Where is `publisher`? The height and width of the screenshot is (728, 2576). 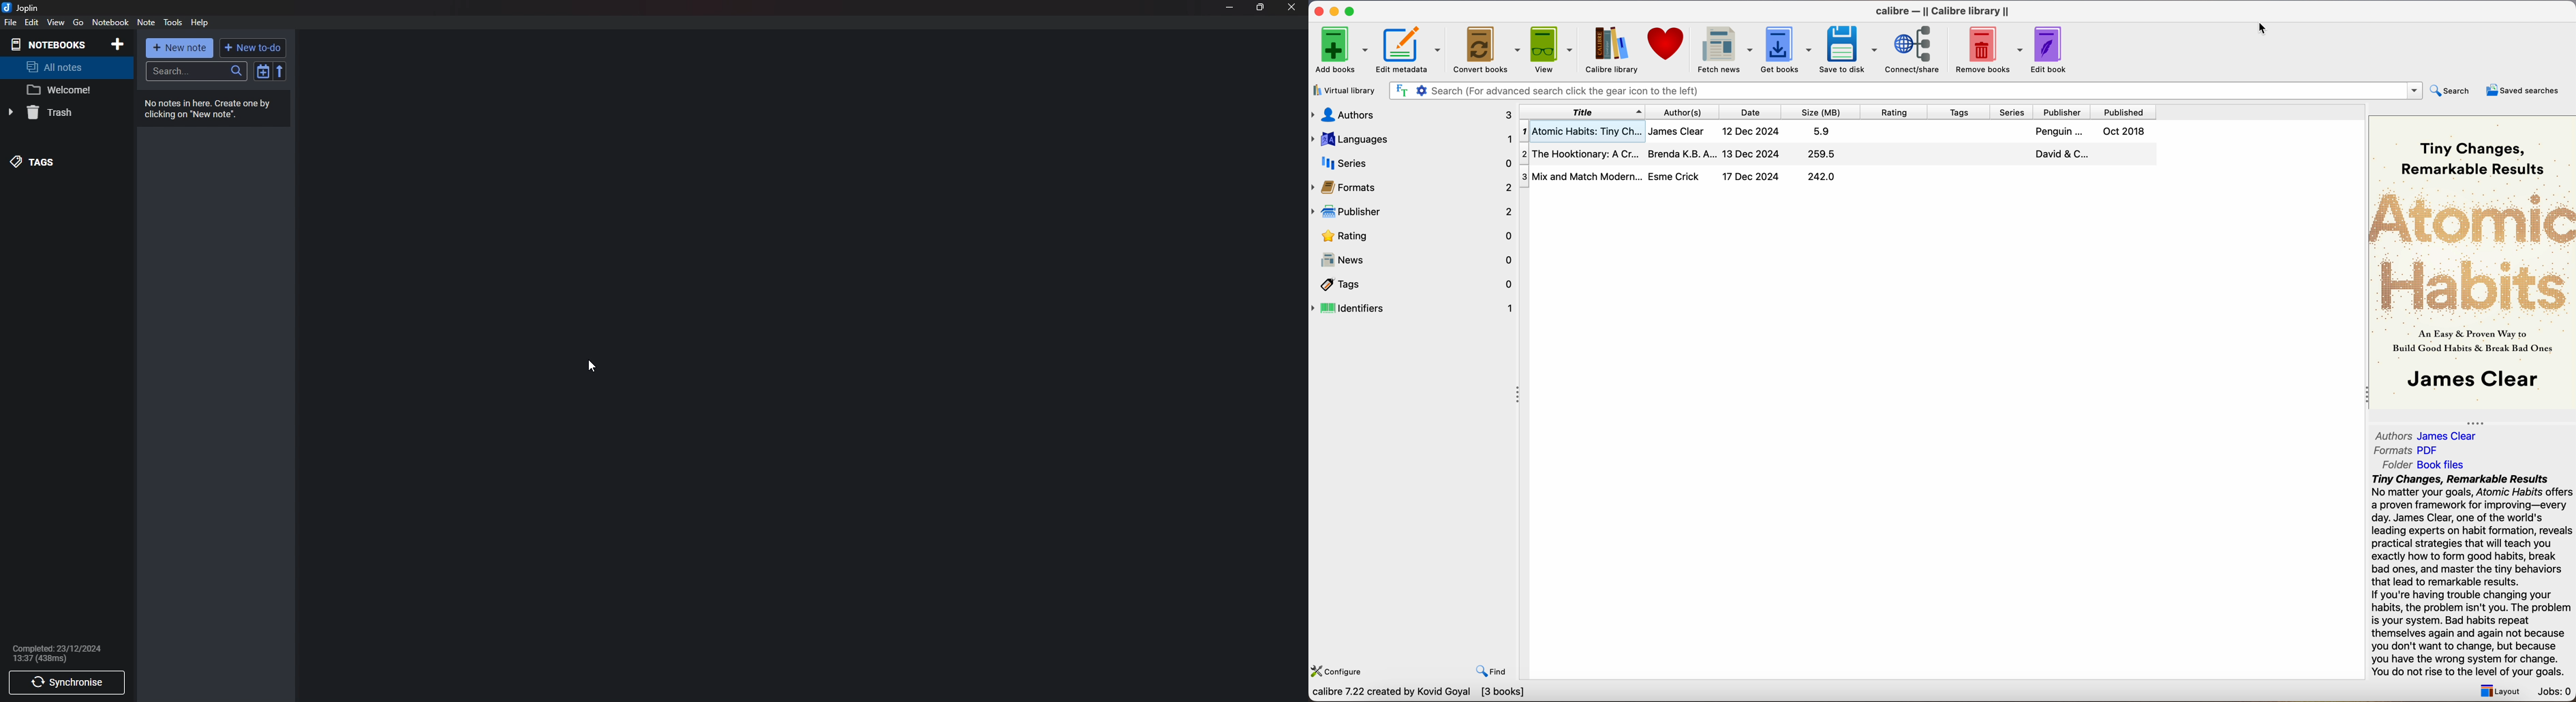
publisher is located at coordinates (1414, 211).